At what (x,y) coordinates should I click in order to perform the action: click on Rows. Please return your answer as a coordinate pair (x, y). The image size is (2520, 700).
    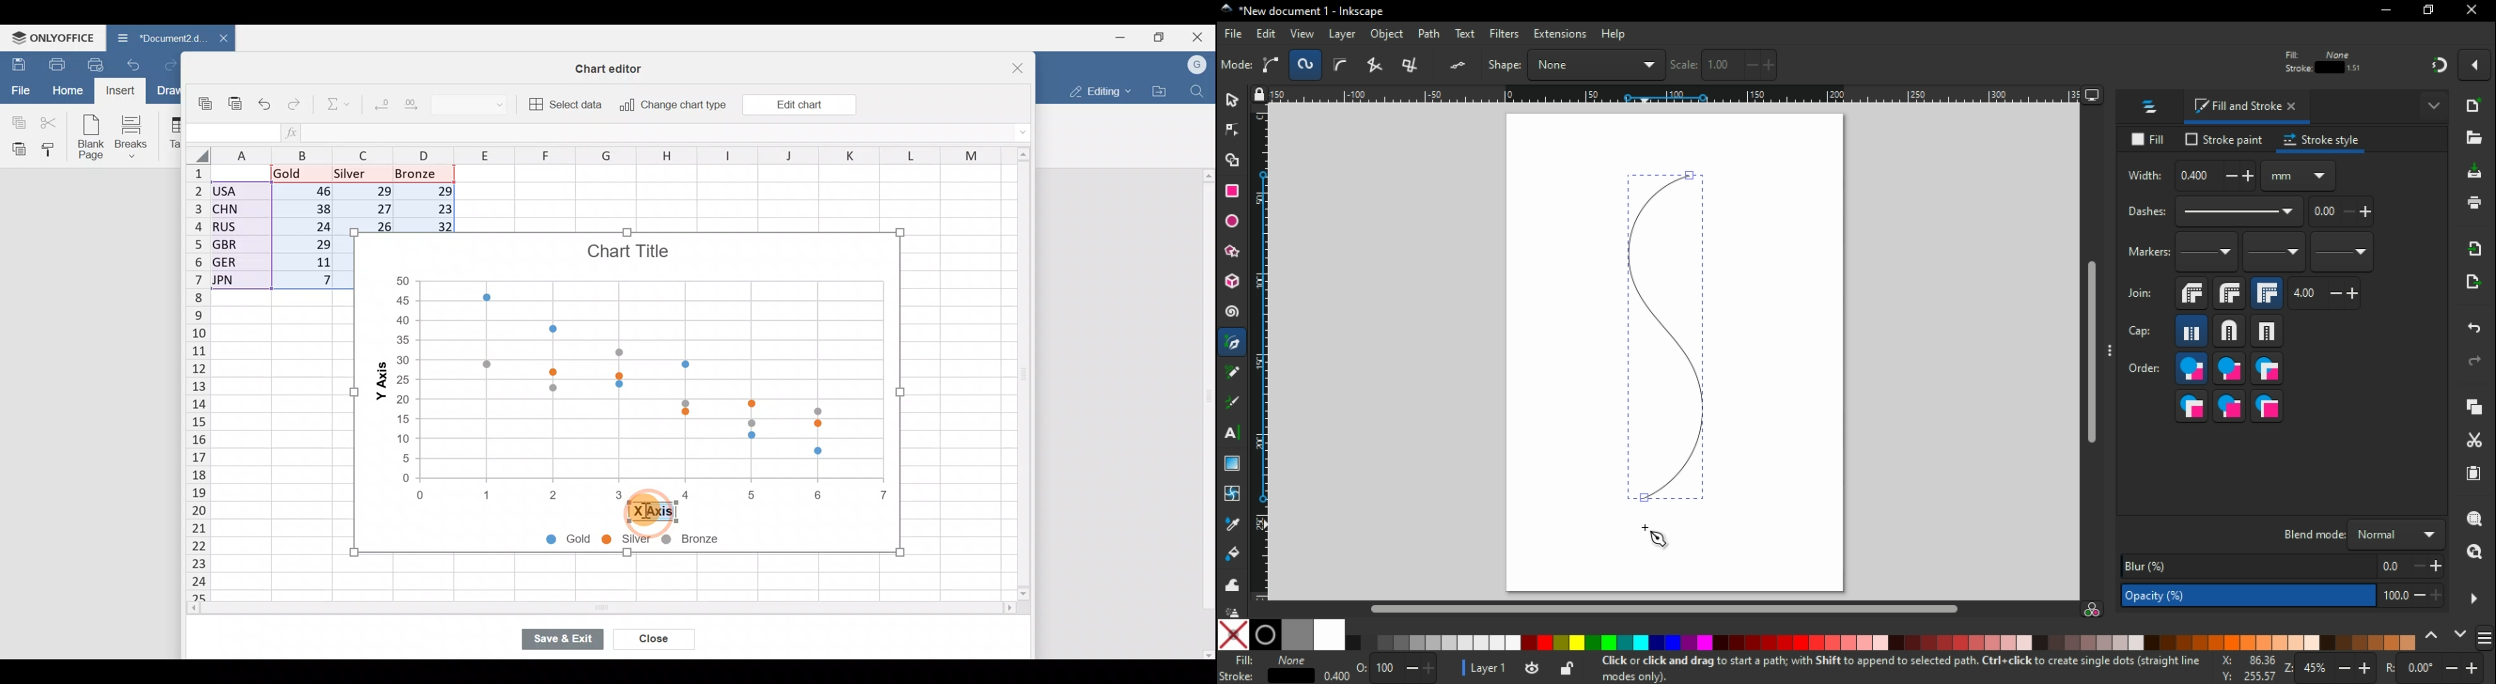
    Looking at the image, I should click on (190, 384).